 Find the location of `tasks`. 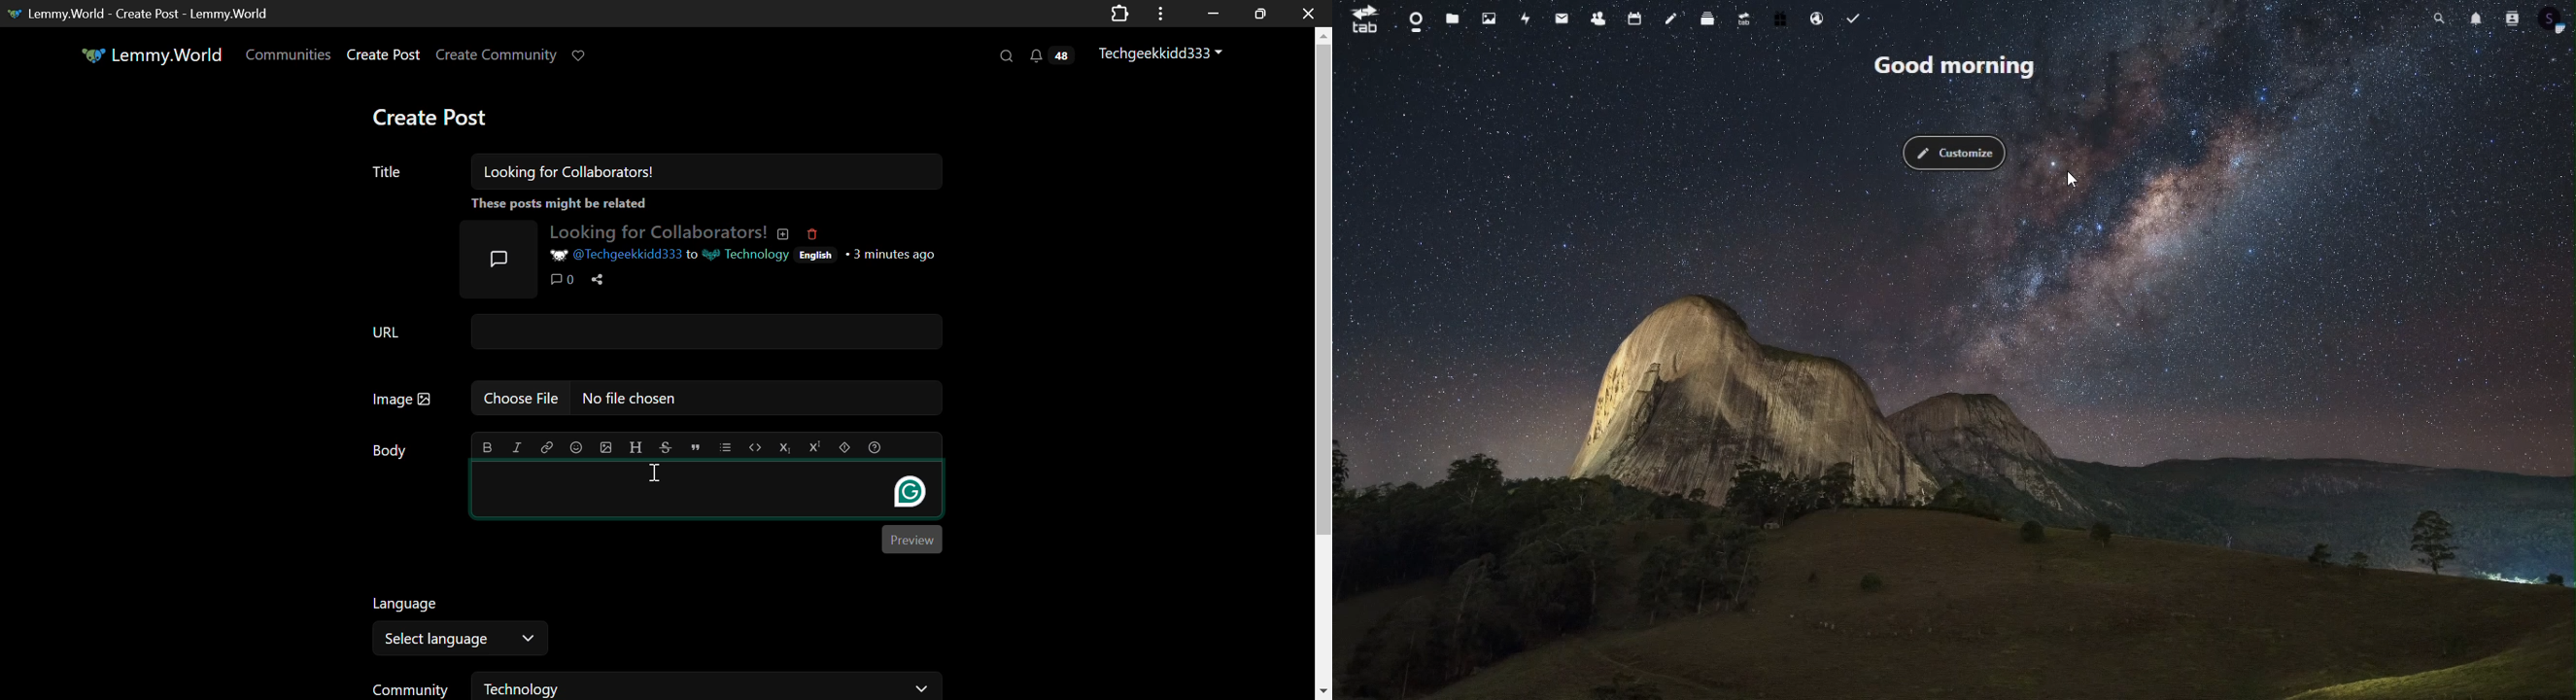

tasks is located at coordinates (1853, 17).